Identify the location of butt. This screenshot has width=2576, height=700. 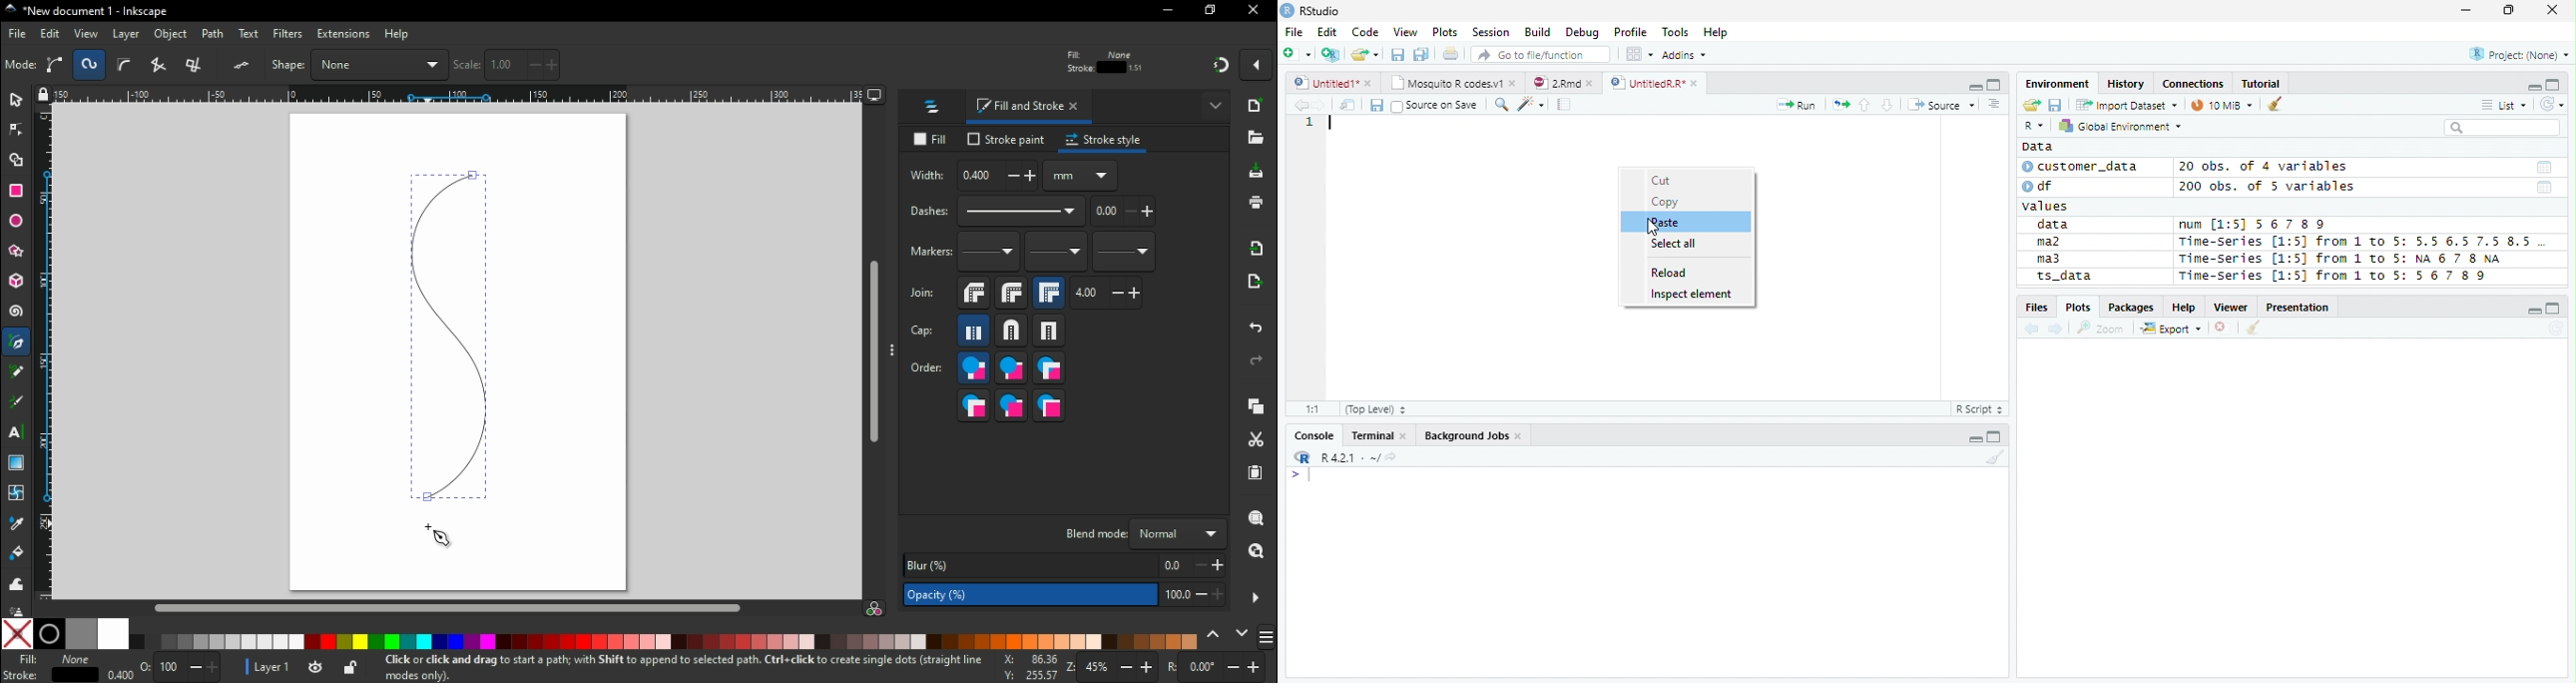
(973, 334).